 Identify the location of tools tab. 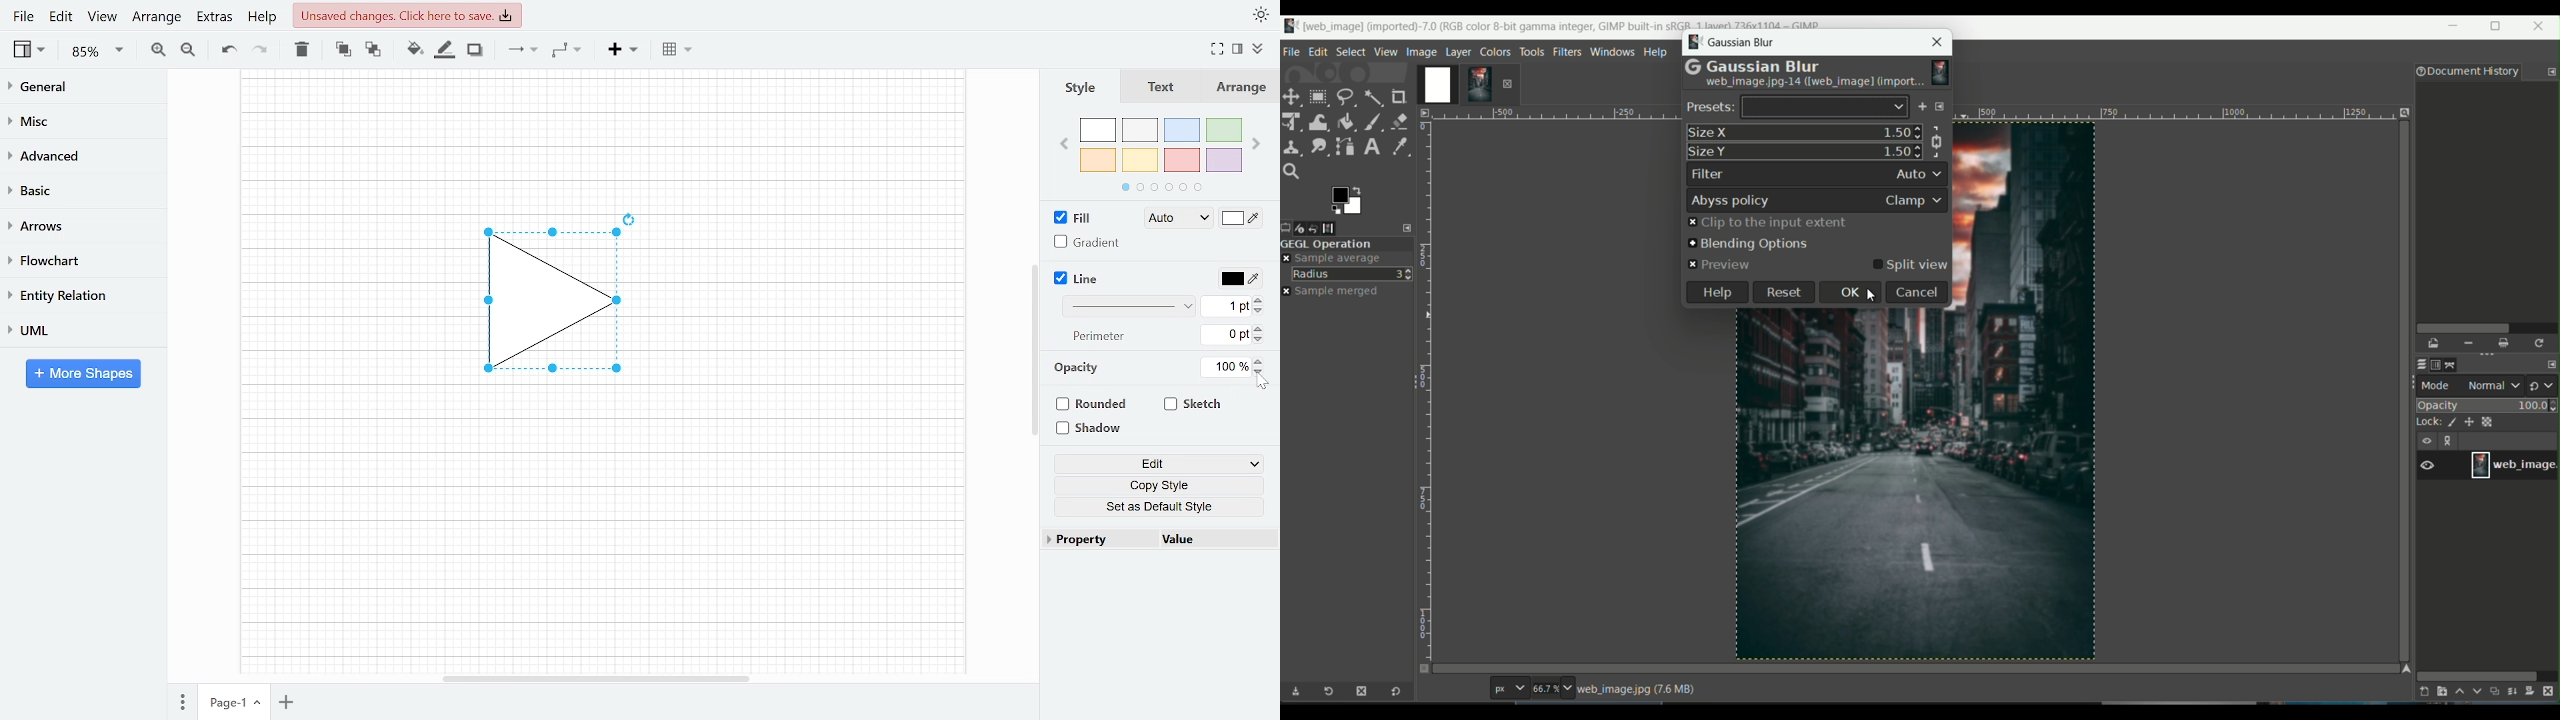
(1531, 51).